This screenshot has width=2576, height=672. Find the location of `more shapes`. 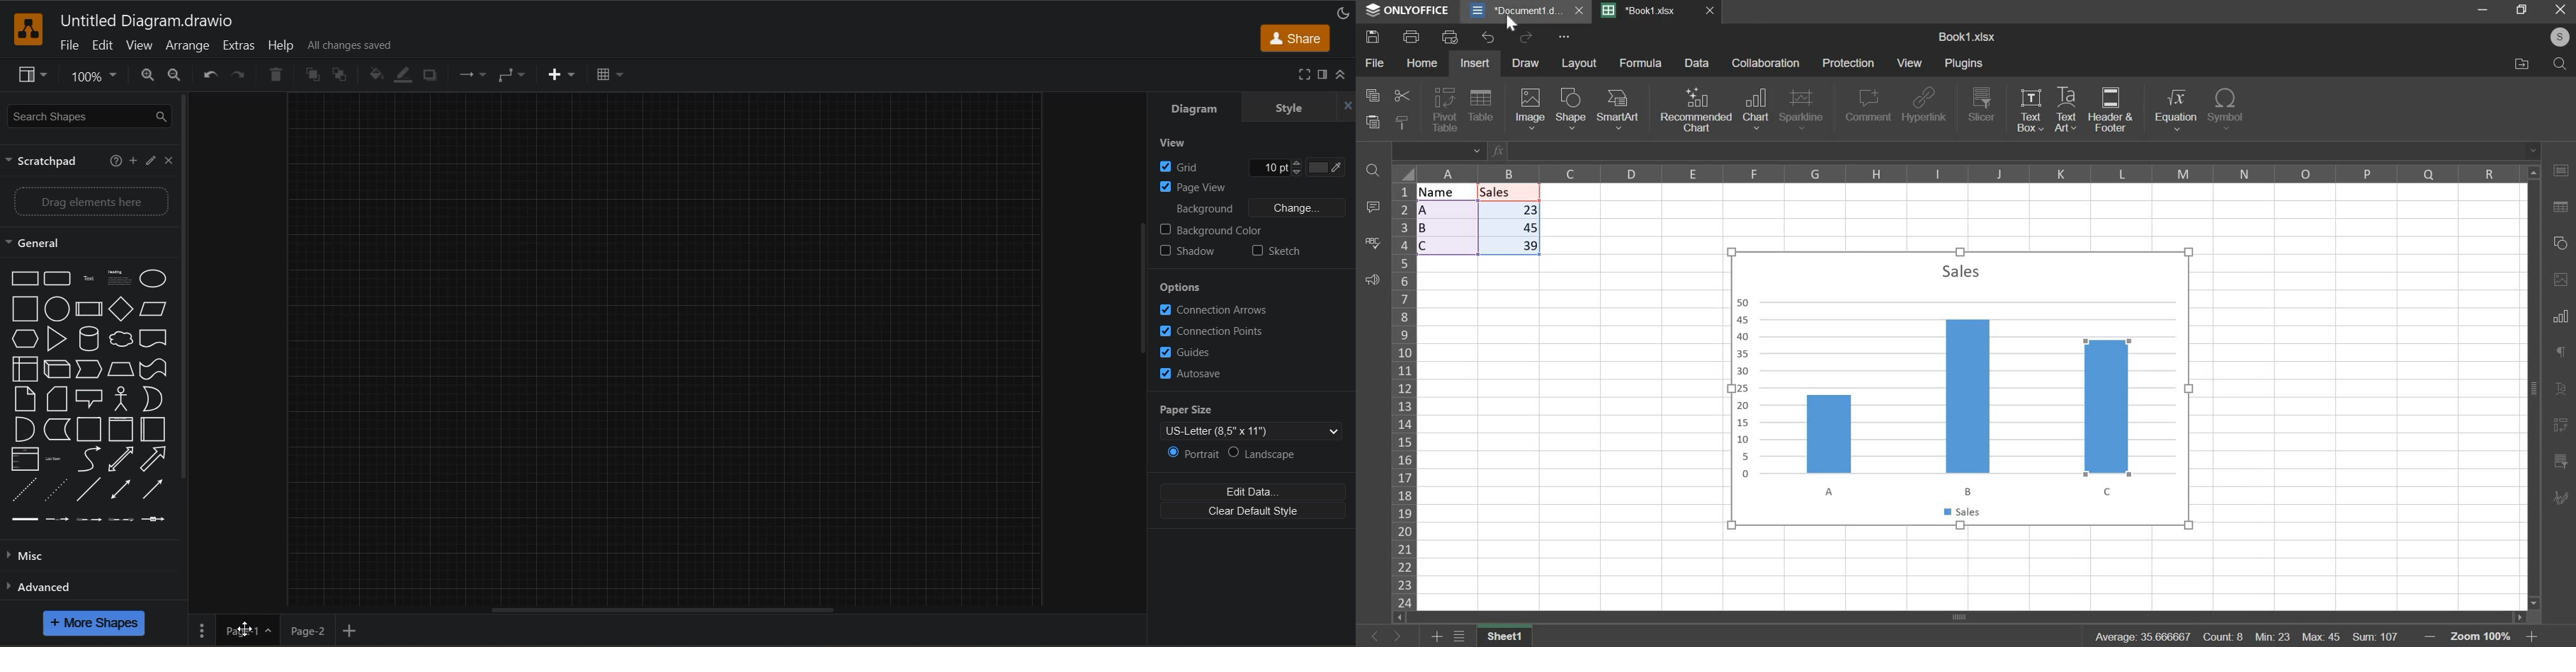

more shapes is located at coordinates (95, 623).